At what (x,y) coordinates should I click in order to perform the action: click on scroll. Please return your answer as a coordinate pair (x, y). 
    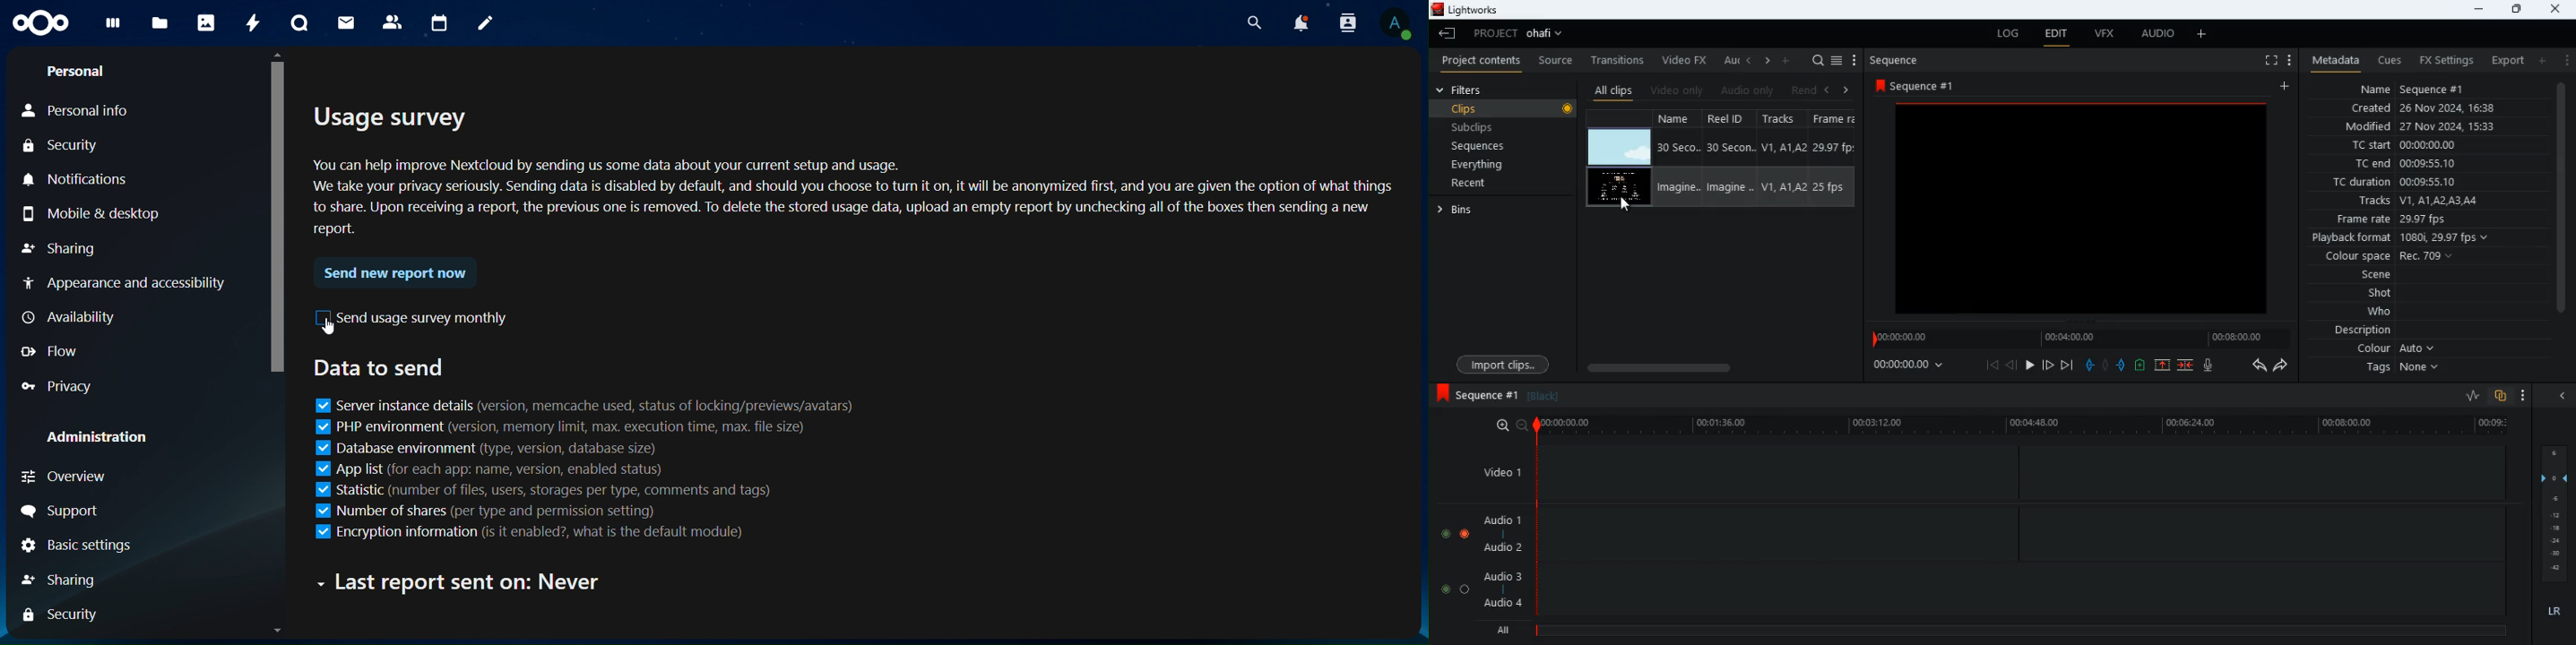
    Looking at the image, I should click on (1714, 366).